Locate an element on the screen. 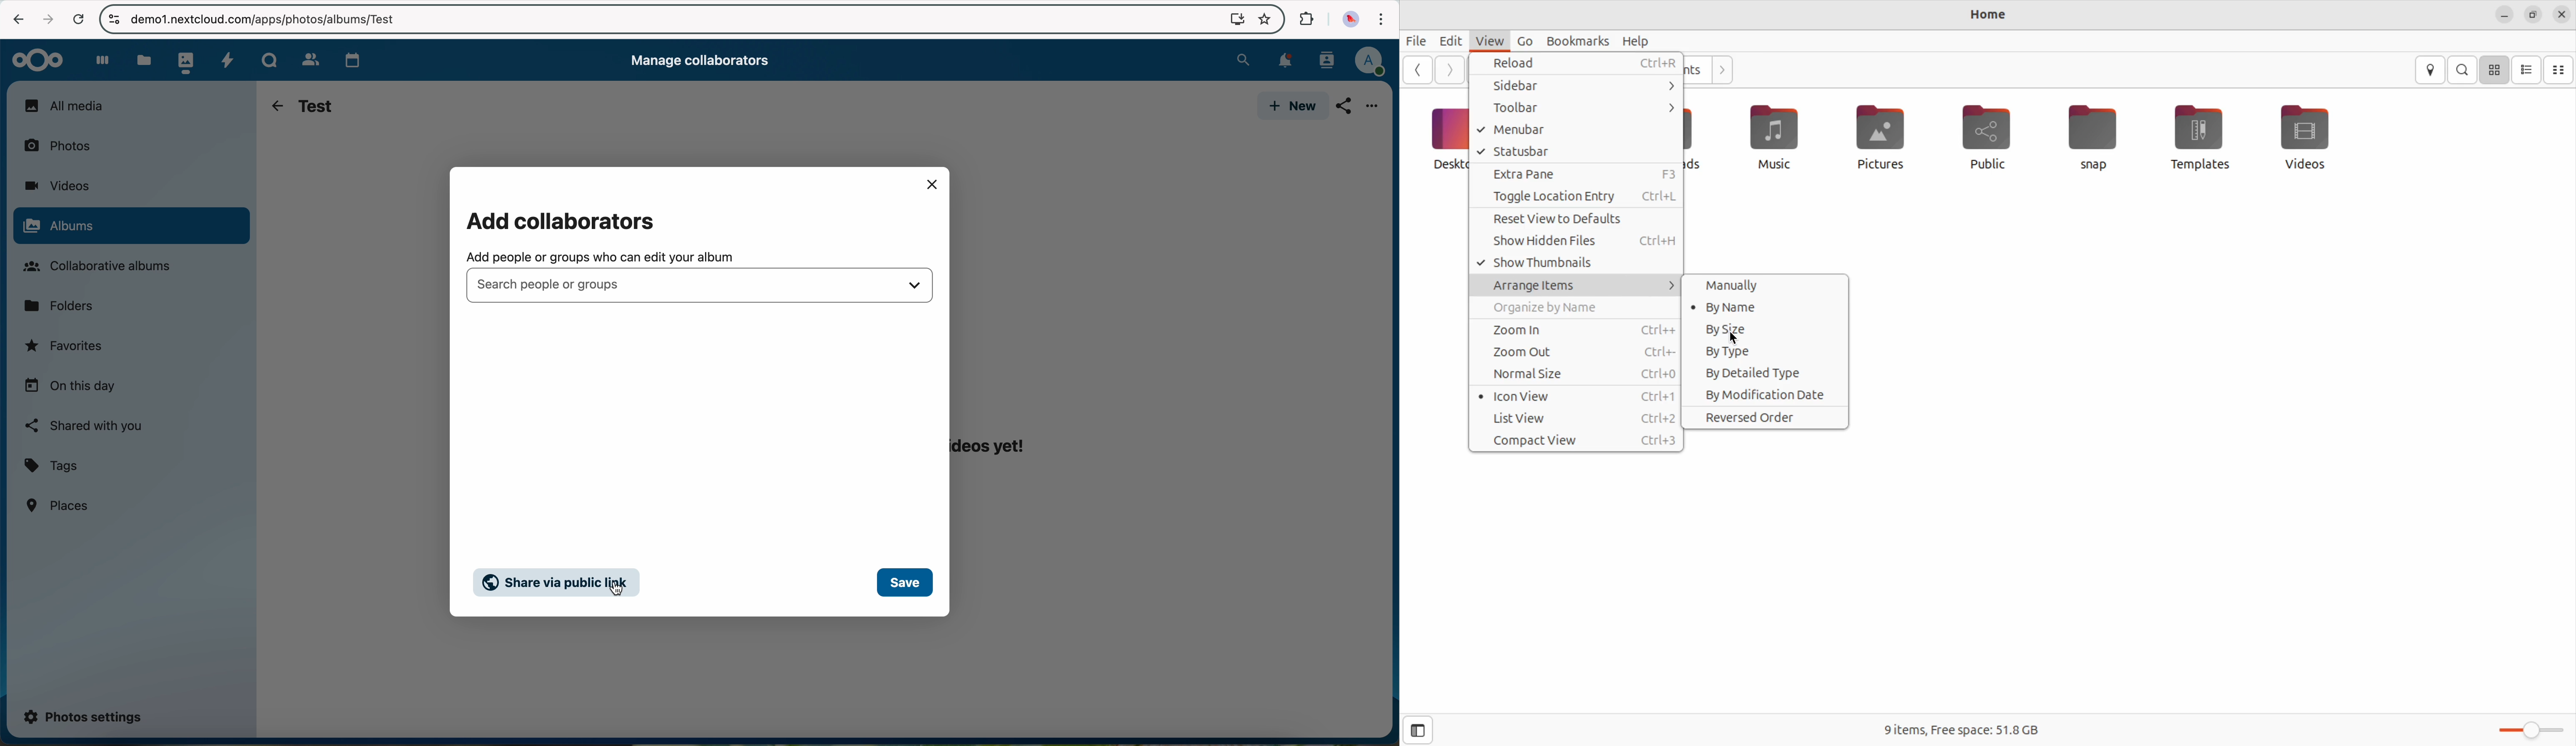 Image resolution: width=2576 pixels, height=756 pixels. search is located at coordinates (1243, 58).